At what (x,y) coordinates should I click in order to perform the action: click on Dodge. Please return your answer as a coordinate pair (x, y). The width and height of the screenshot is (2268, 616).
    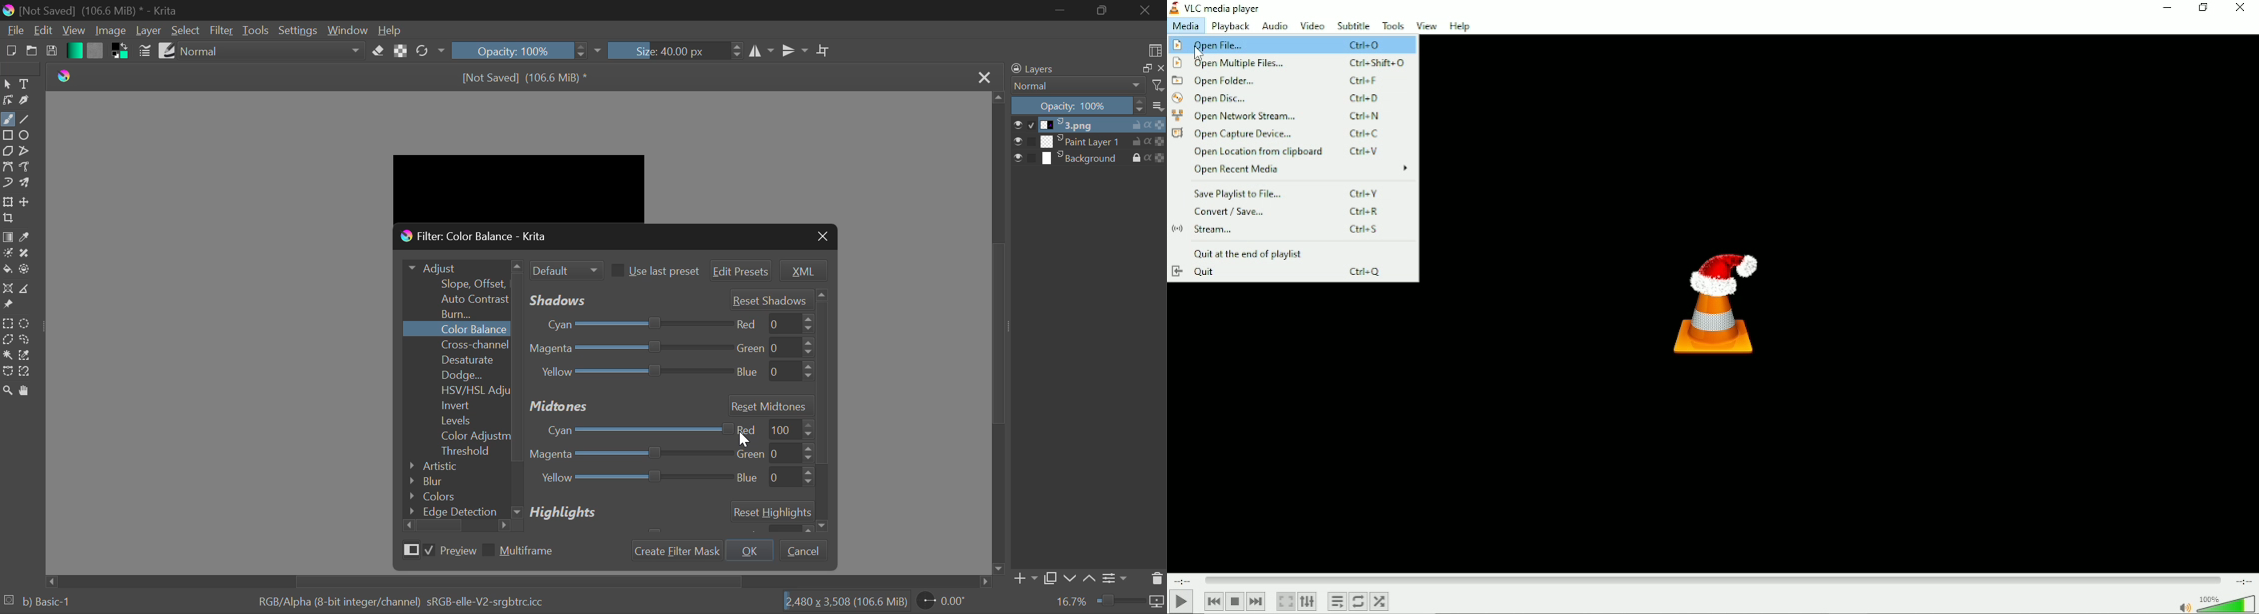
    Looking at the image, I should click on (456, 374).